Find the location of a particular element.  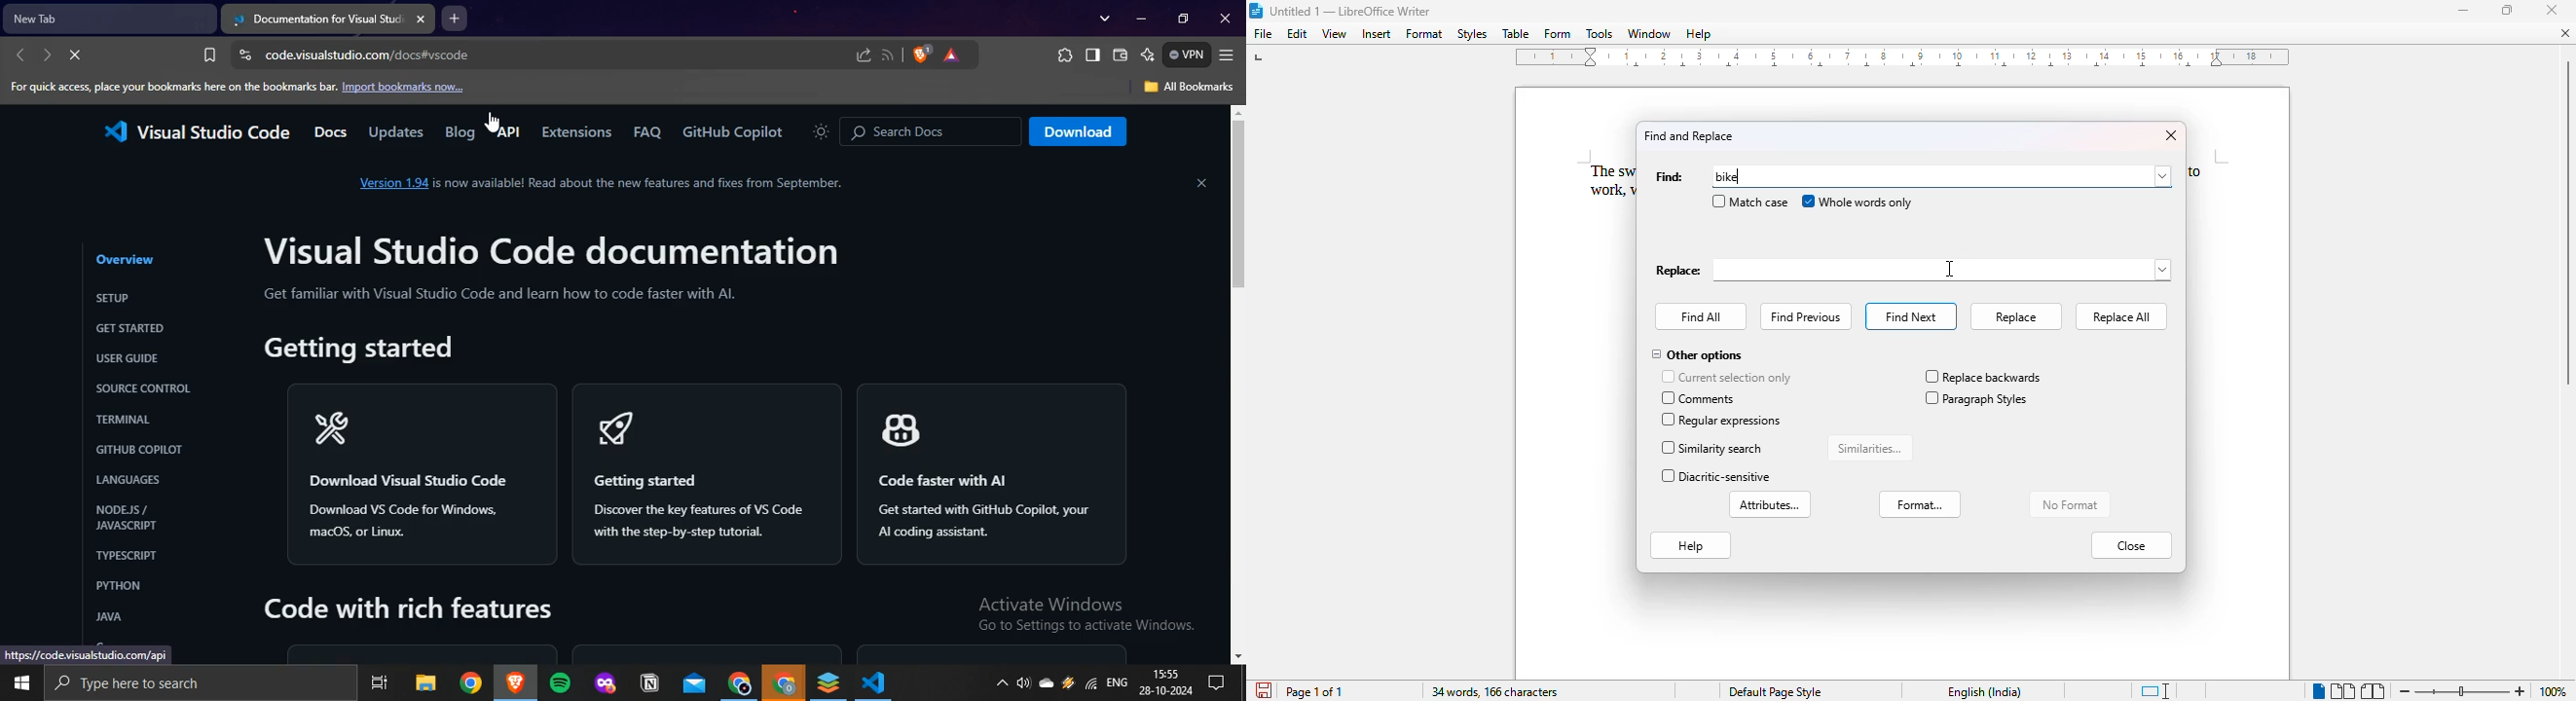

 is located at coordinates (889, 55).